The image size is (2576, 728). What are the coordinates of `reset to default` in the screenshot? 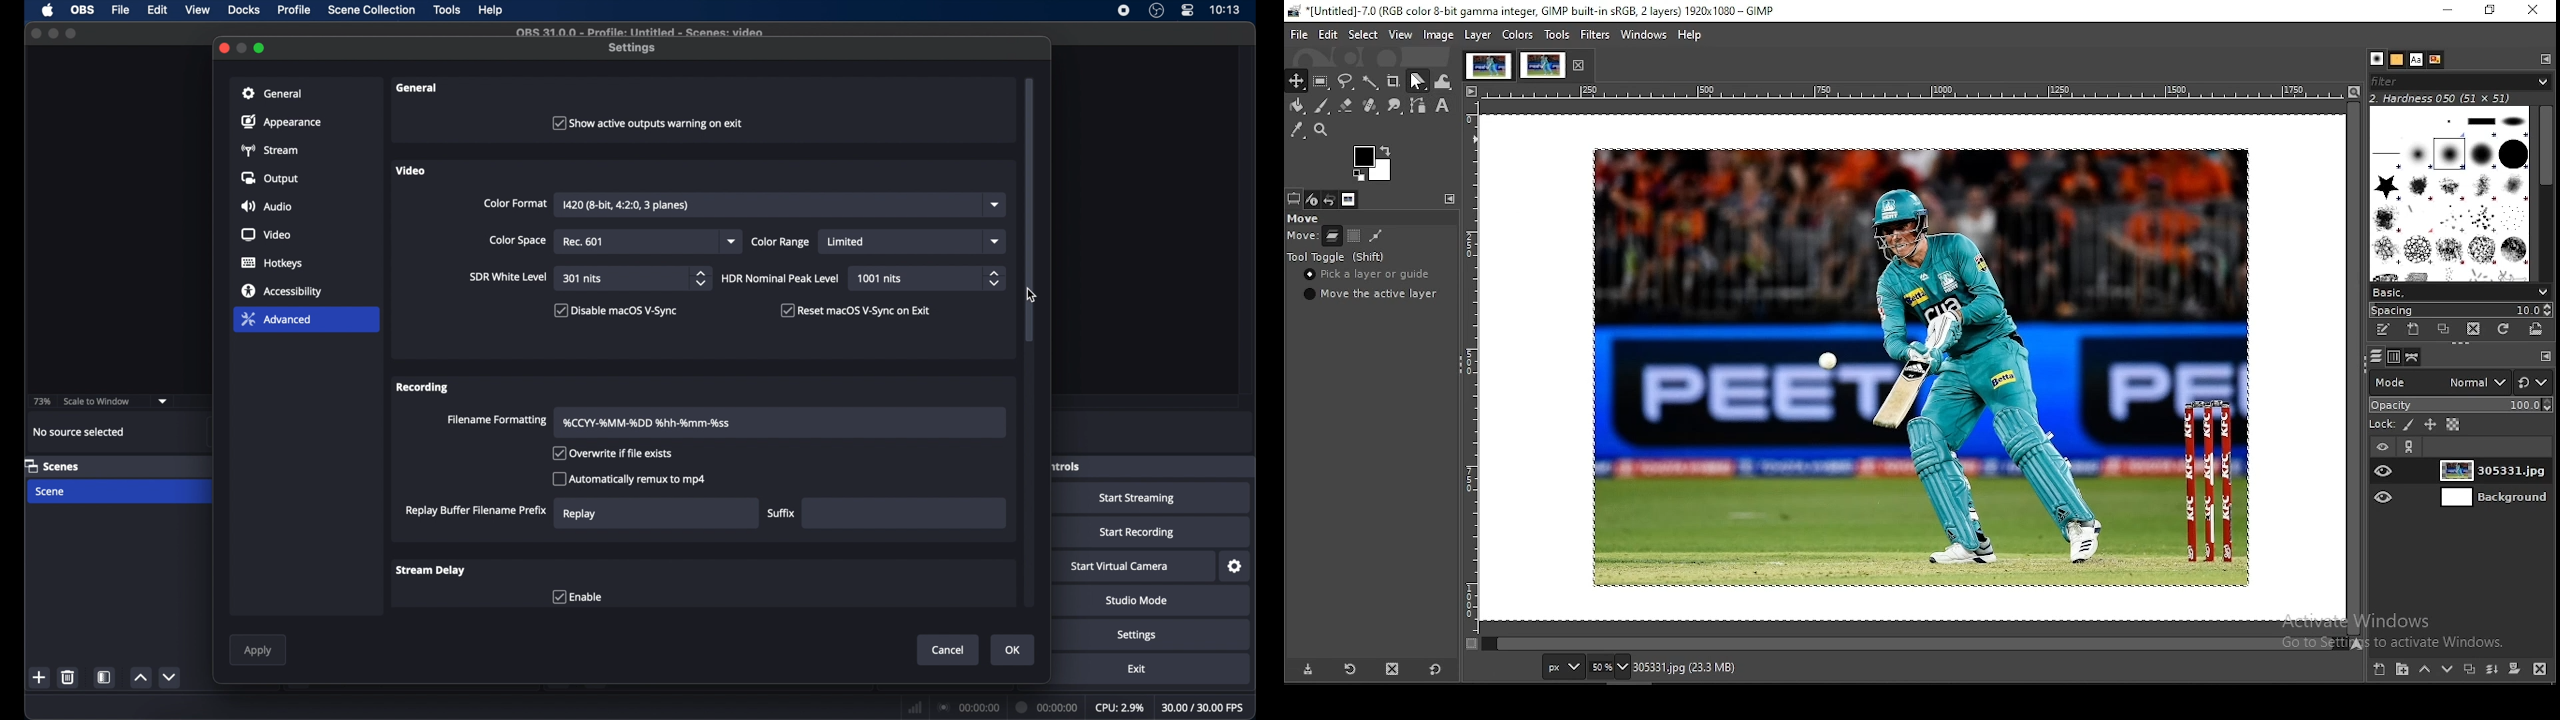 It's located at (1435, 670).